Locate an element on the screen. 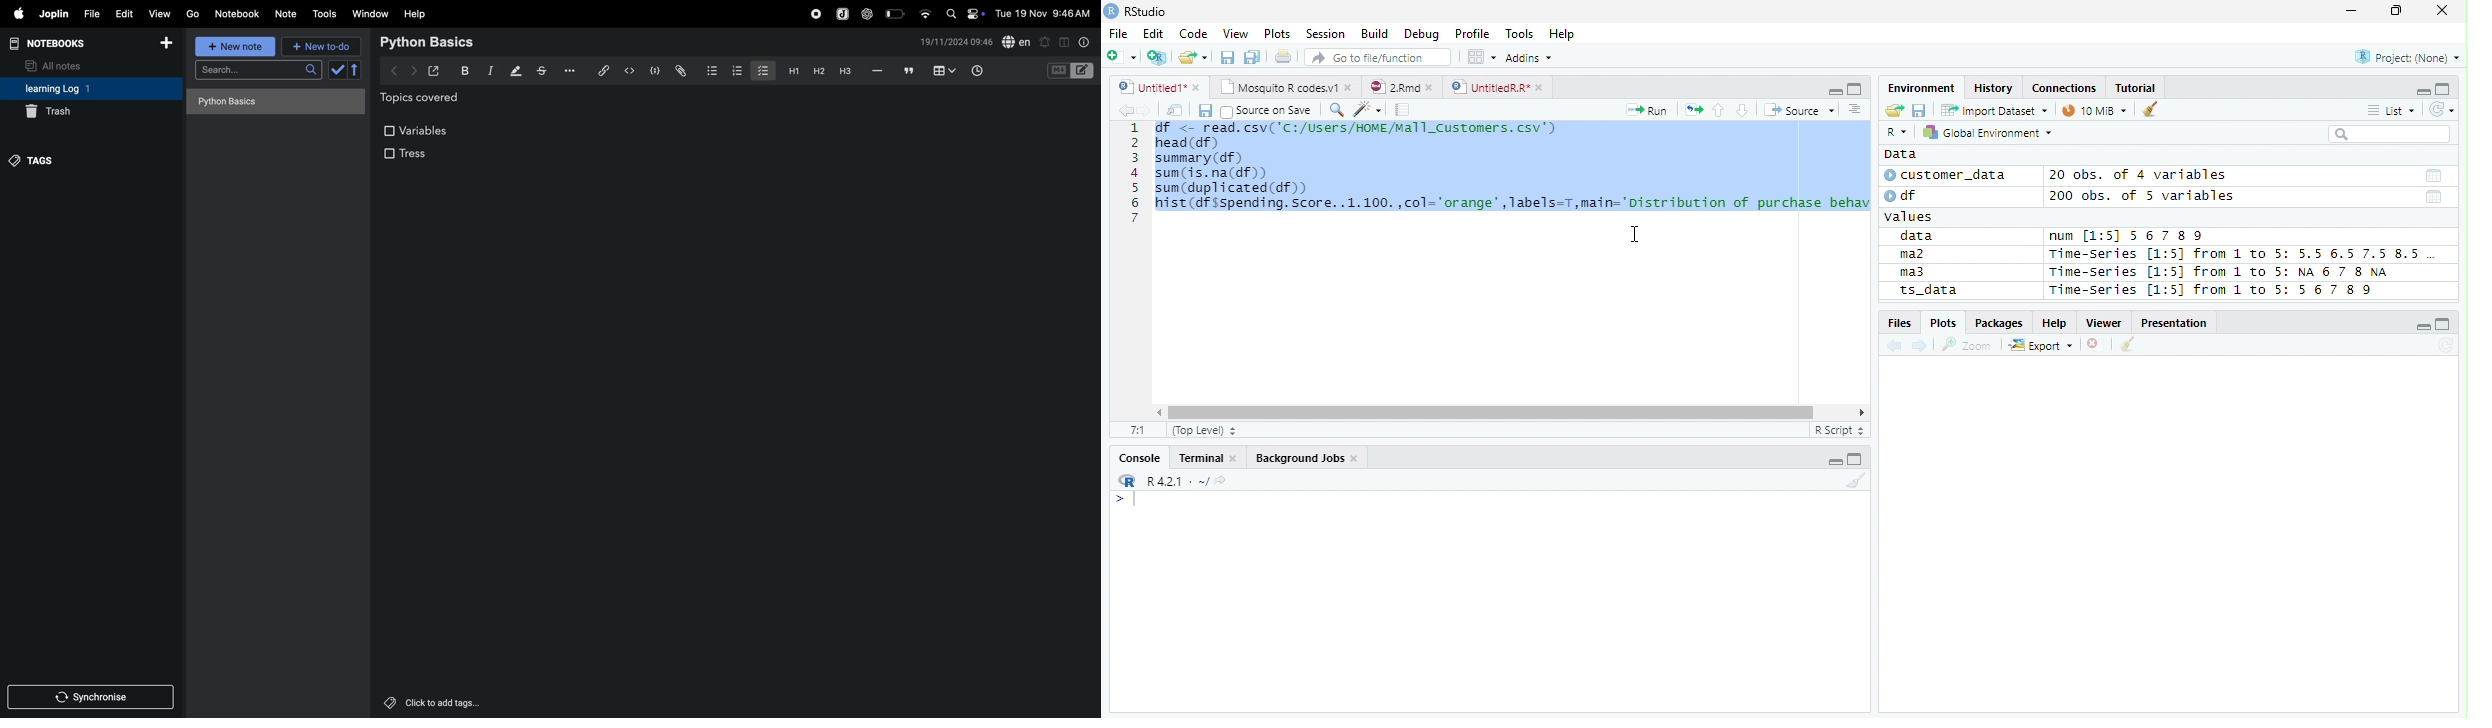  Files is located at coordinates (1899, 323).